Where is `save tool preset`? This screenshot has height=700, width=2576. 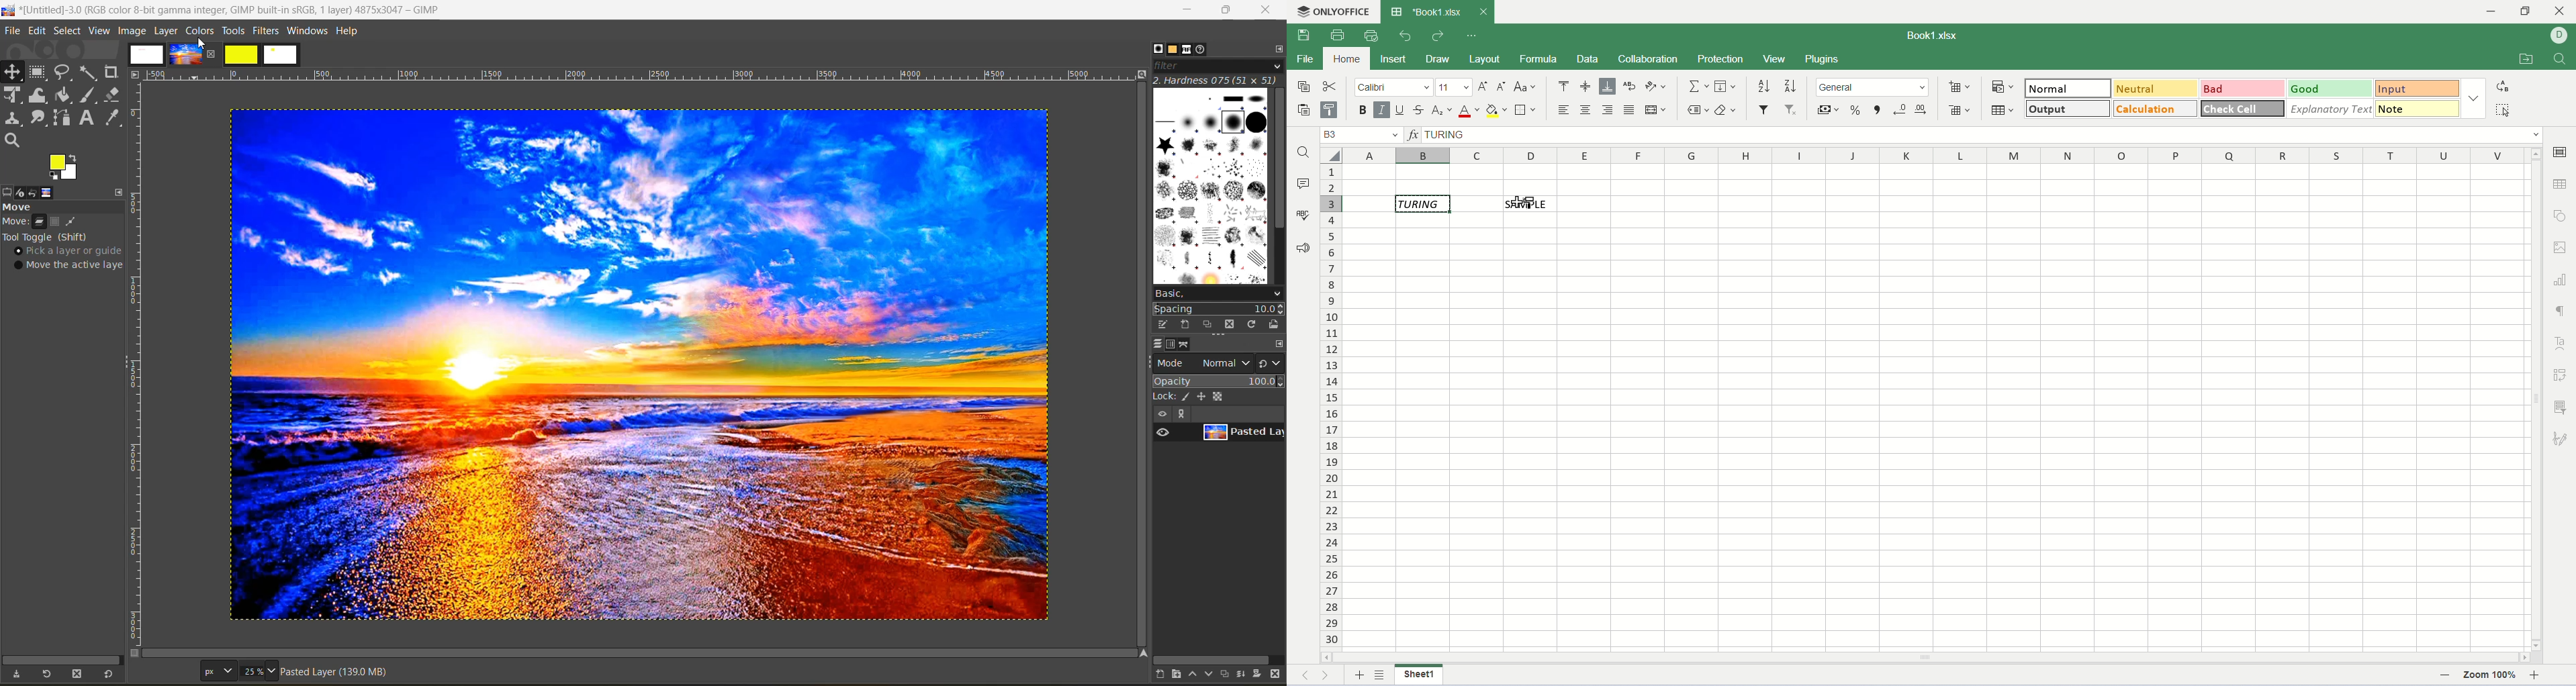
save tool preset is located at coordinates (16, 674).